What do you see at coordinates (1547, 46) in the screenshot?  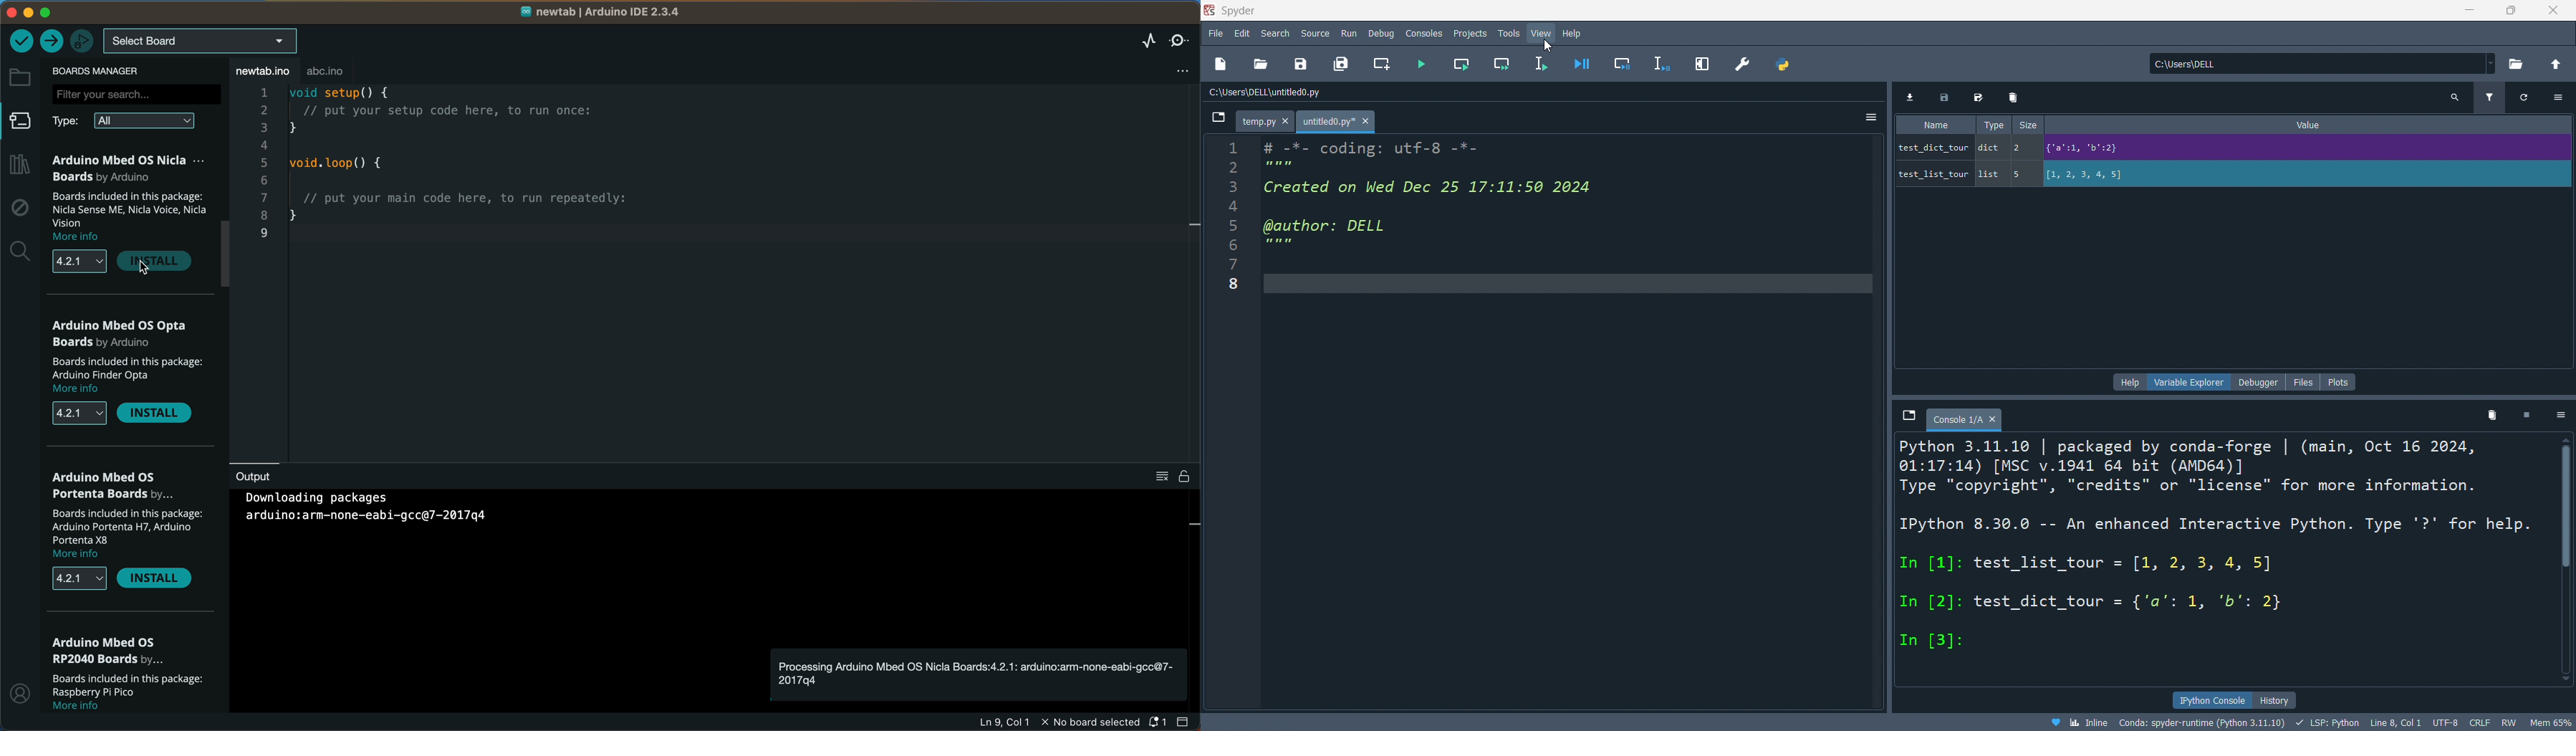 I see `cursor` at bounding box center [1547, 46].